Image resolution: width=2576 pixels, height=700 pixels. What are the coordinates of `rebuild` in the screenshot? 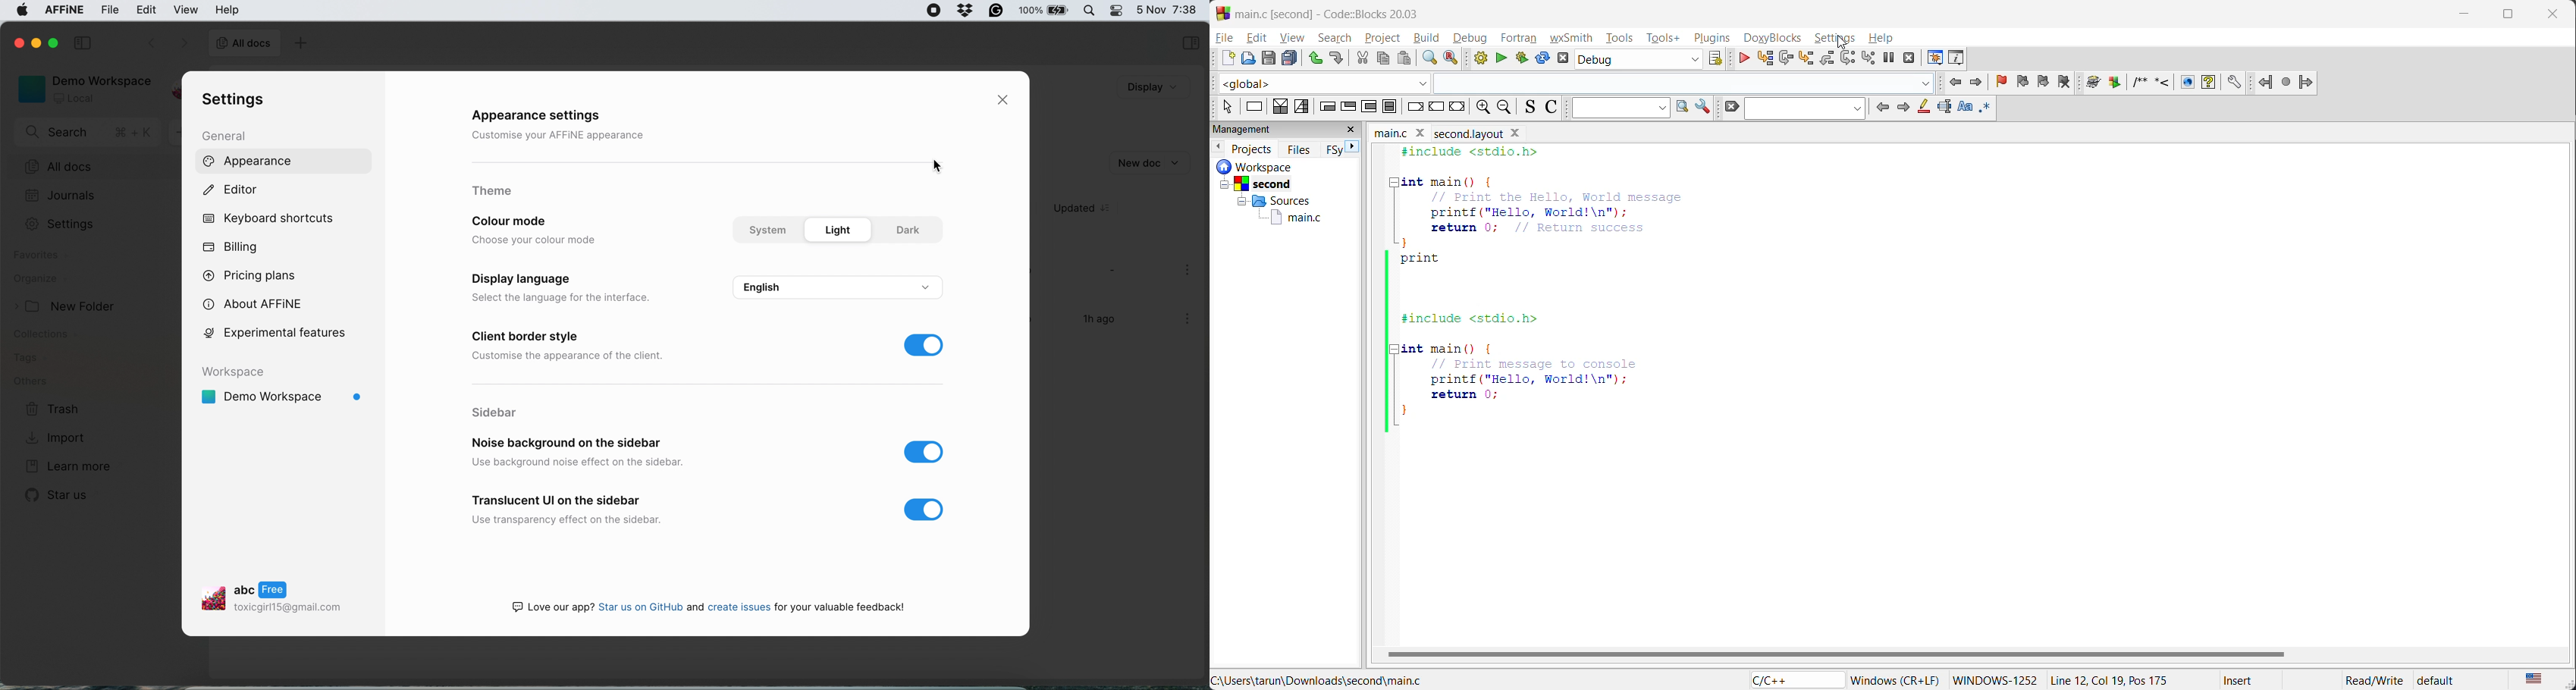 It's located at (1541, 60).